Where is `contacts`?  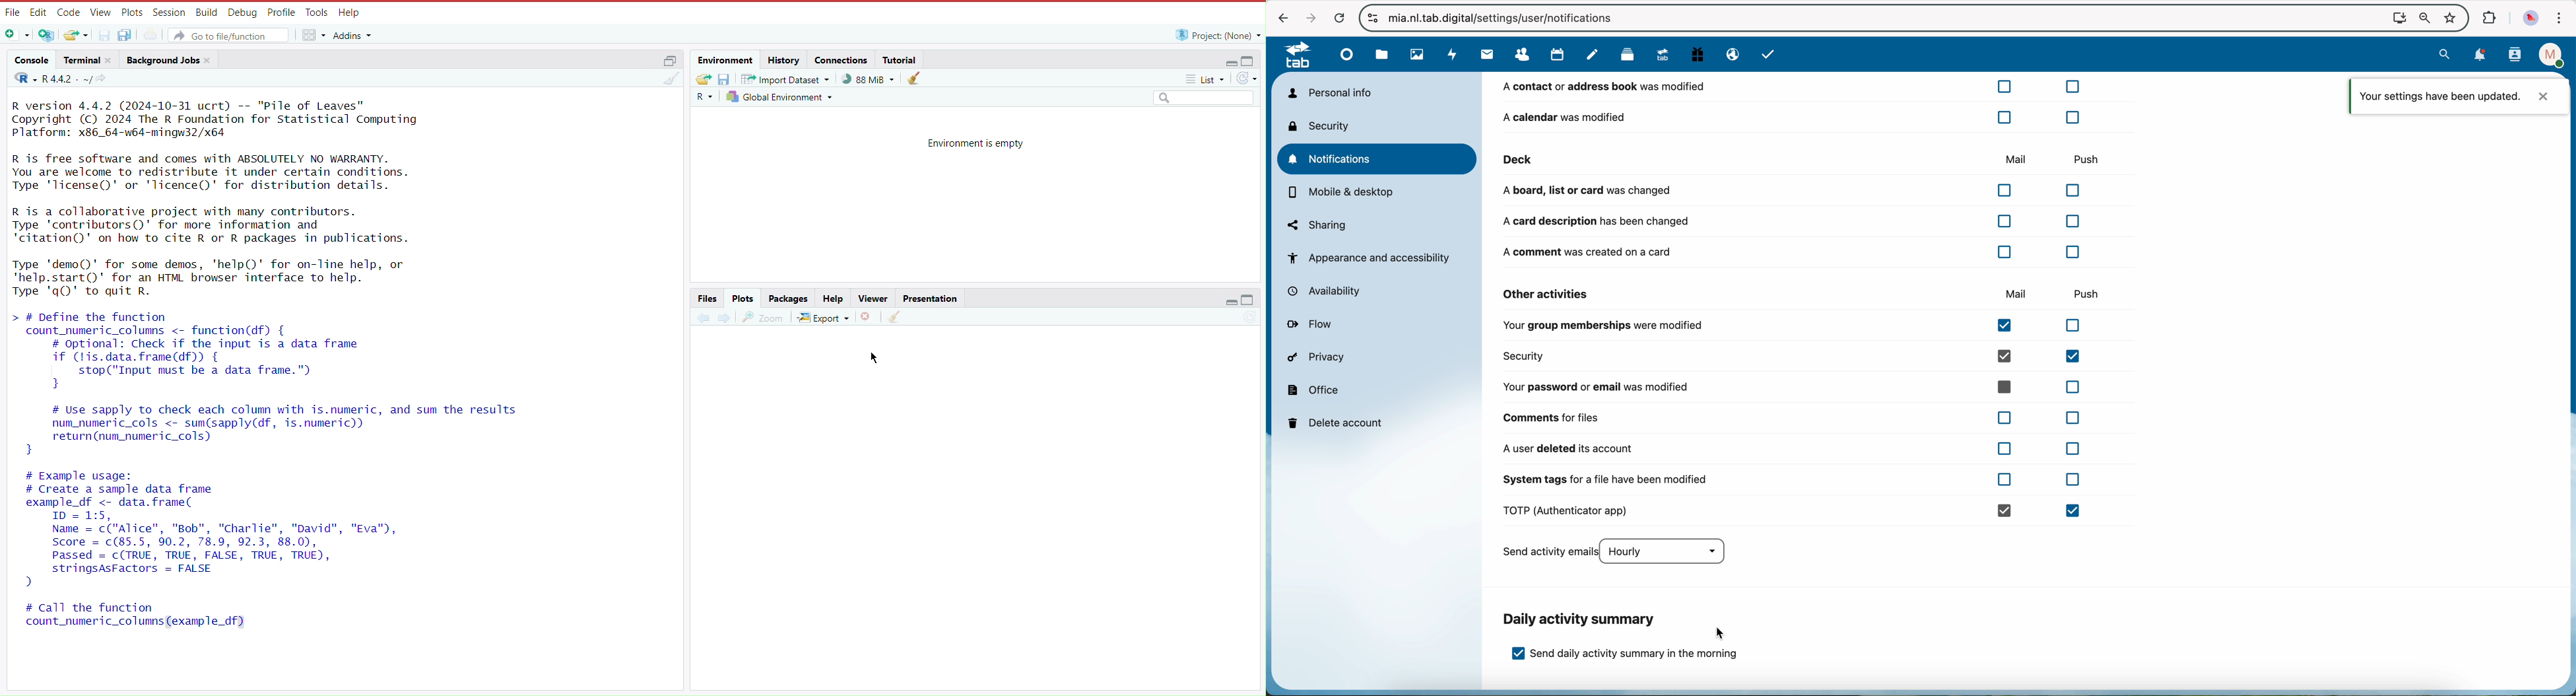 contacts is located at coordinates (1524, 54).